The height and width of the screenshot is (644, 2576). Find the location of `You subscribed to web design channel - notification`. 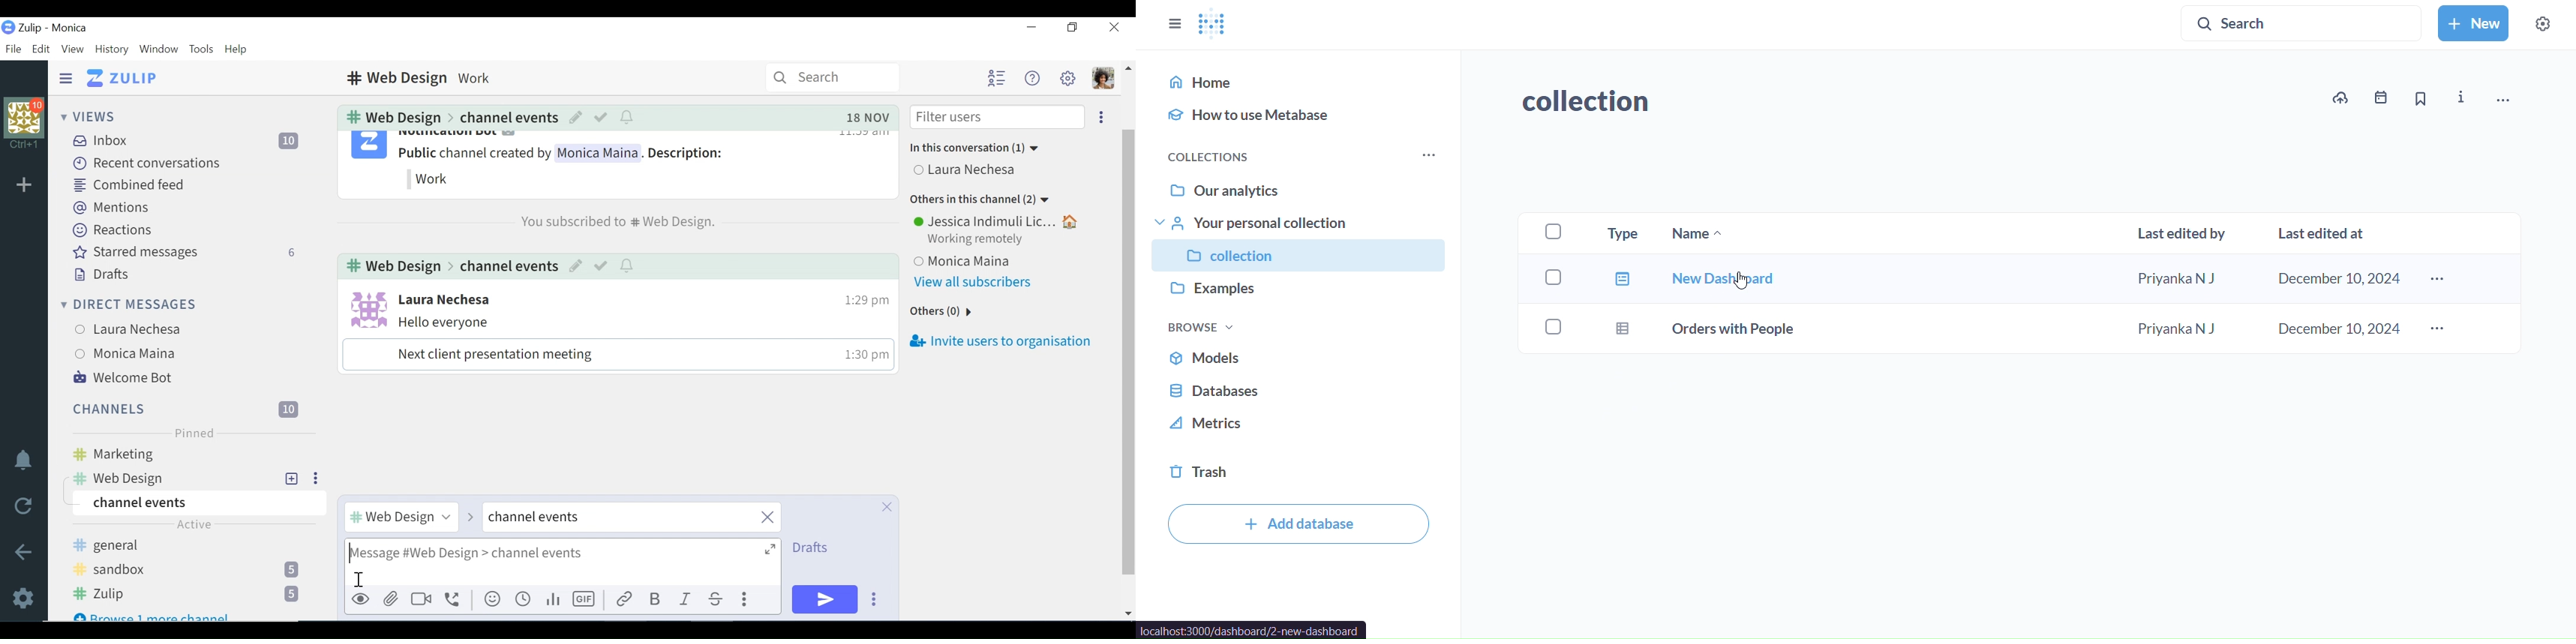

You subscribed to web design channel - notification is located at coordinates (615, 221).